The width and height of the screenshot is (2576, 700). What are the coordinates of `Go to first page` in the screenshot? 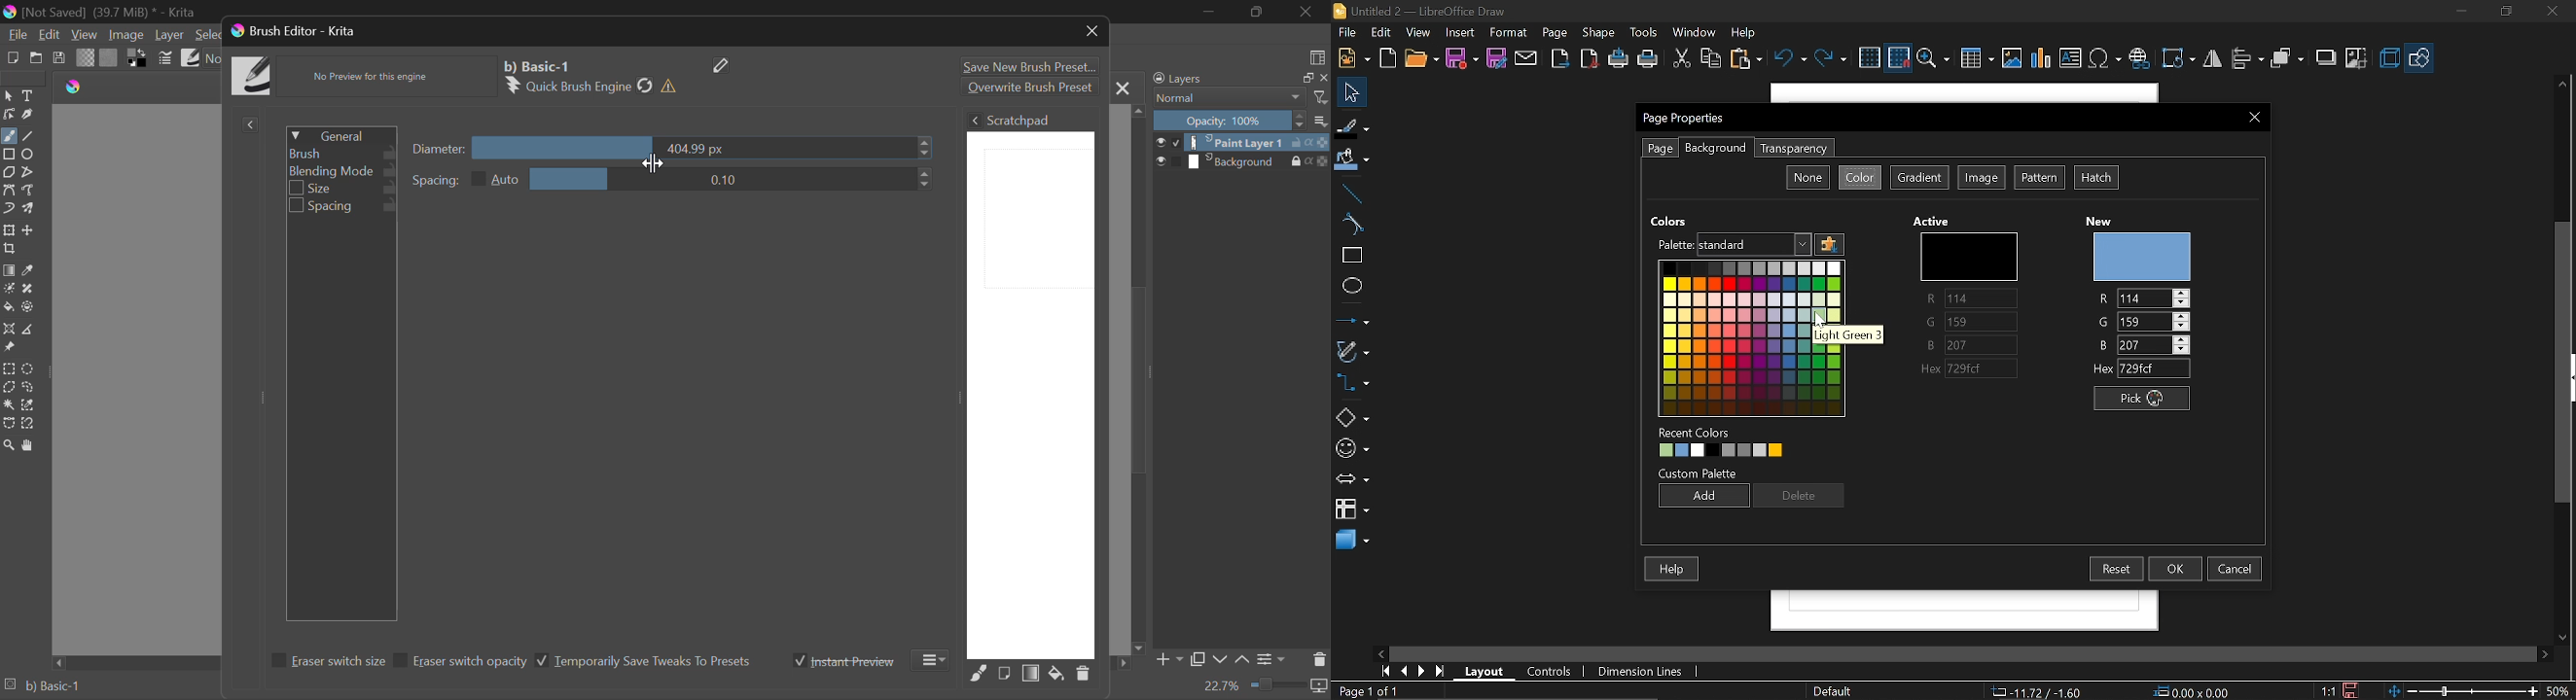 It's located at (1387, 672).